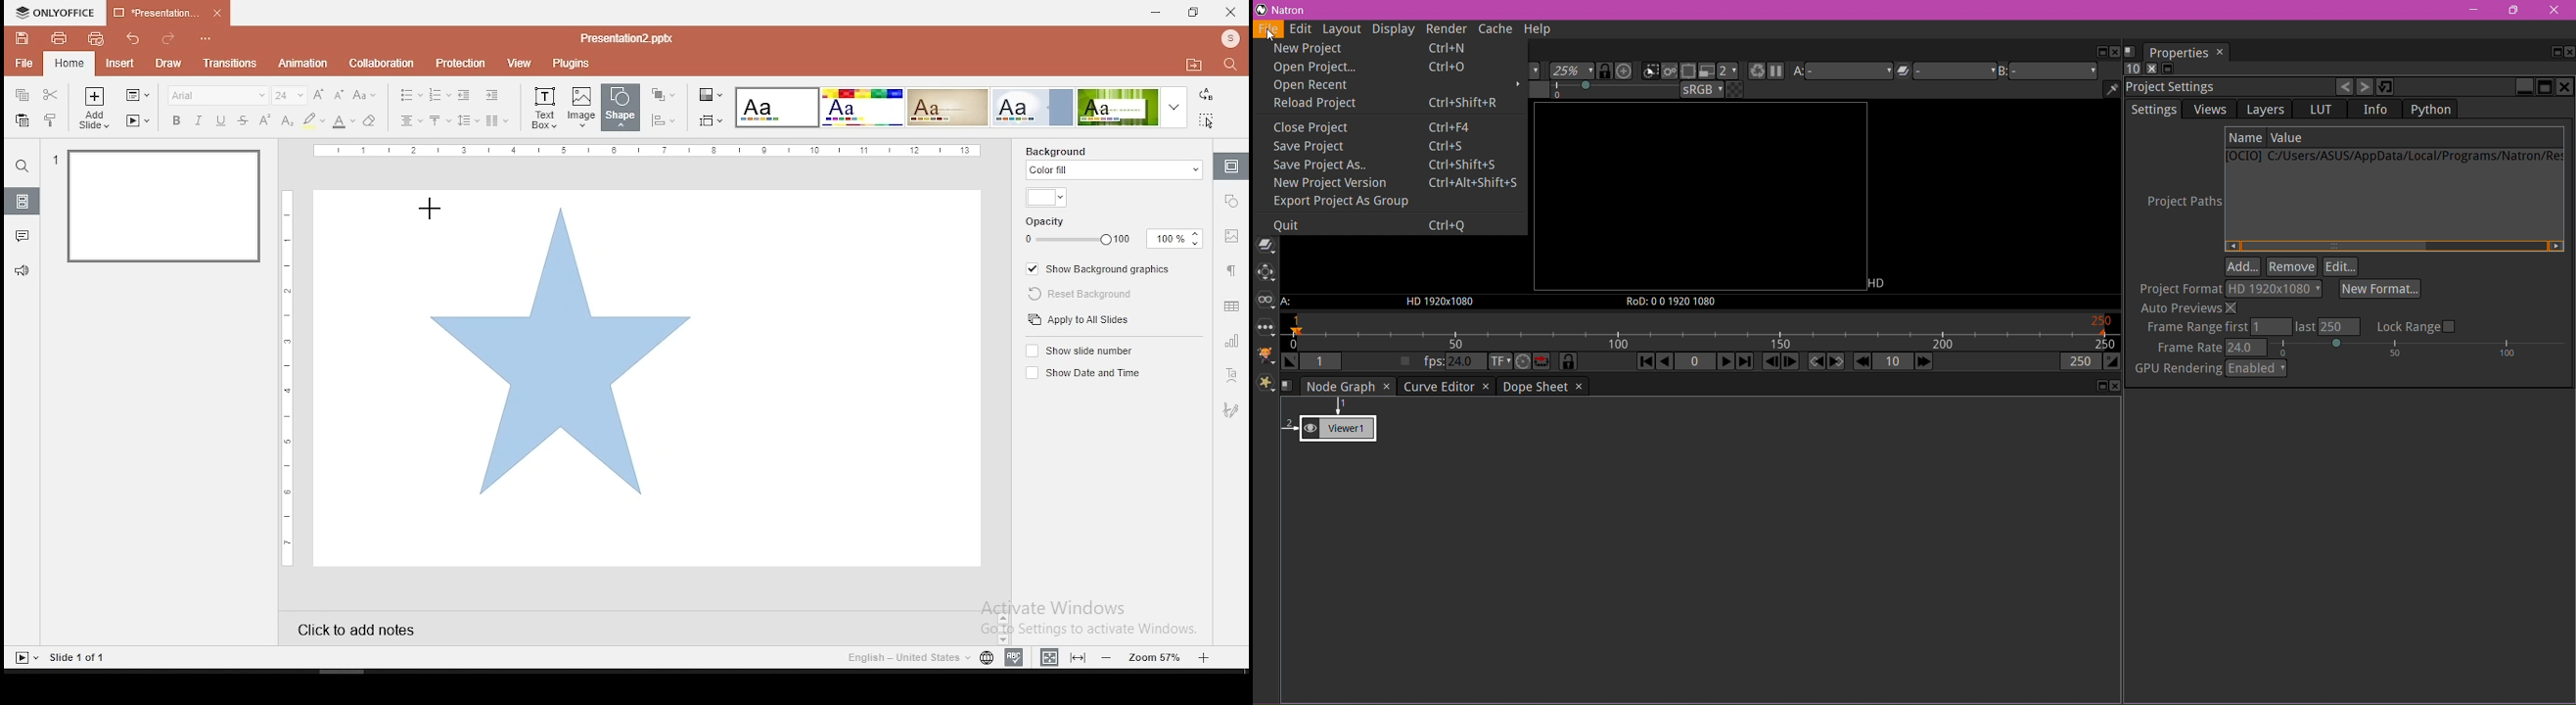 The height and width of the screenshot is (728, 2576). What do you see at coordinates (221, 121) in the screenshot?
I see `underline` at bounding box center [221, 121].